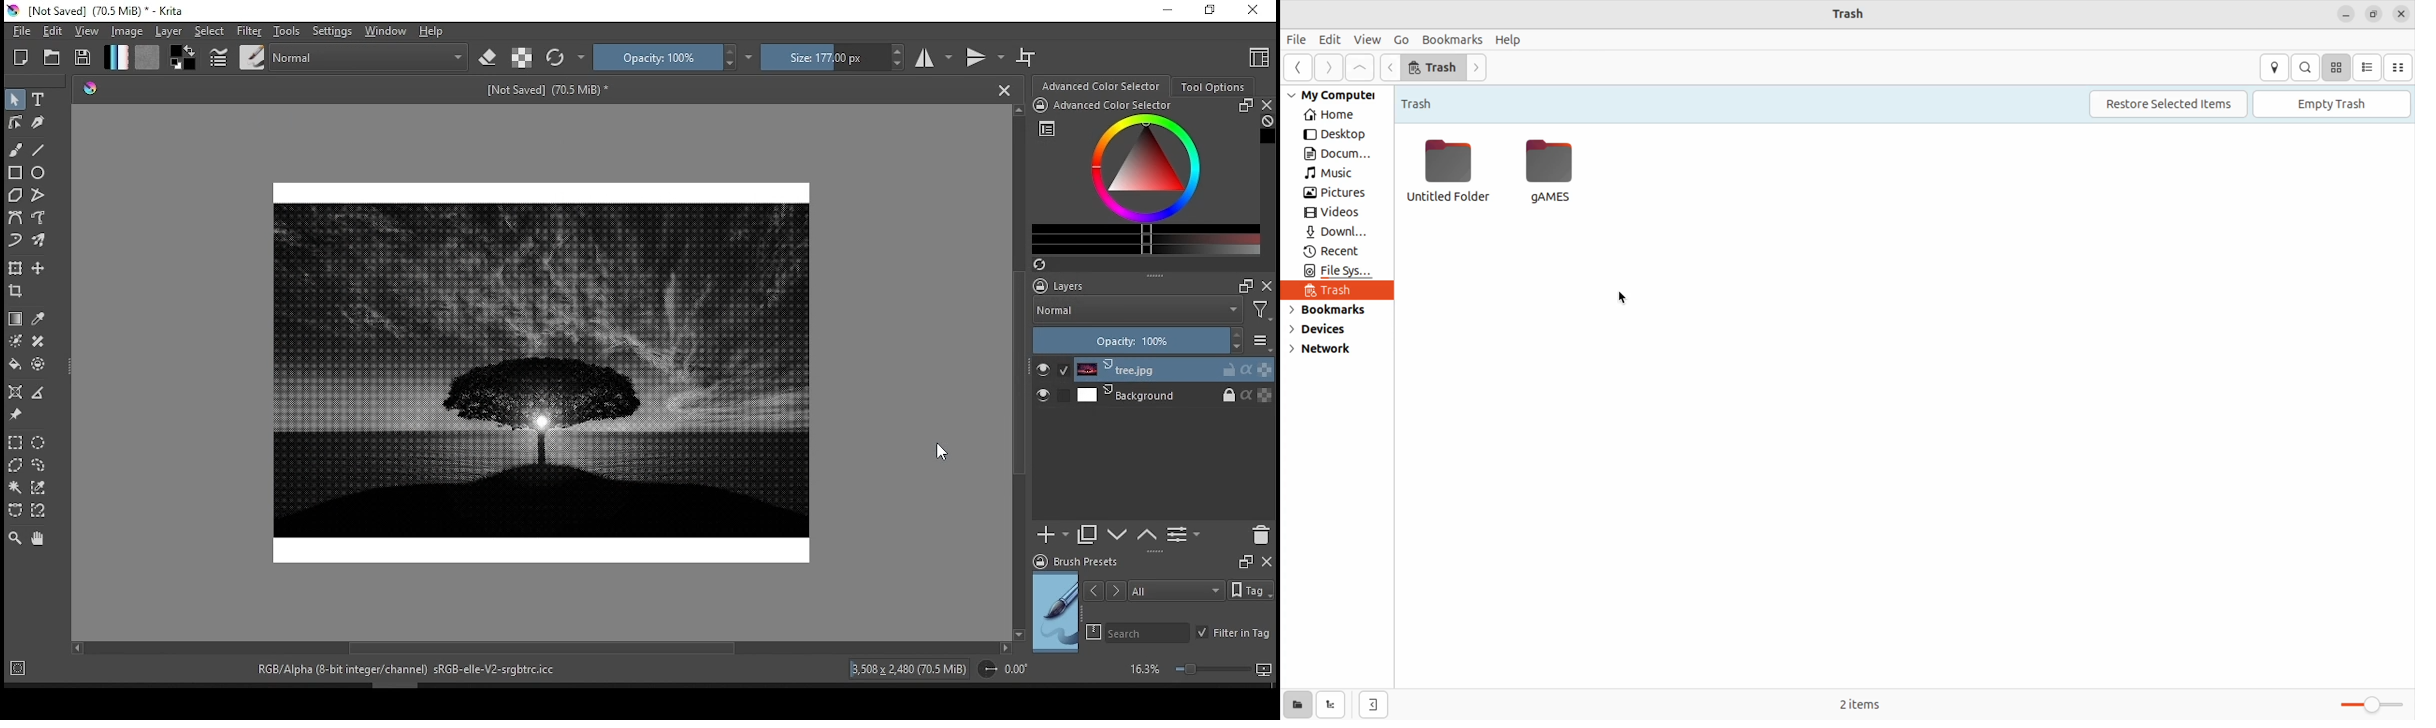  I want to click on move layer or mask up, so click(1152, 537).